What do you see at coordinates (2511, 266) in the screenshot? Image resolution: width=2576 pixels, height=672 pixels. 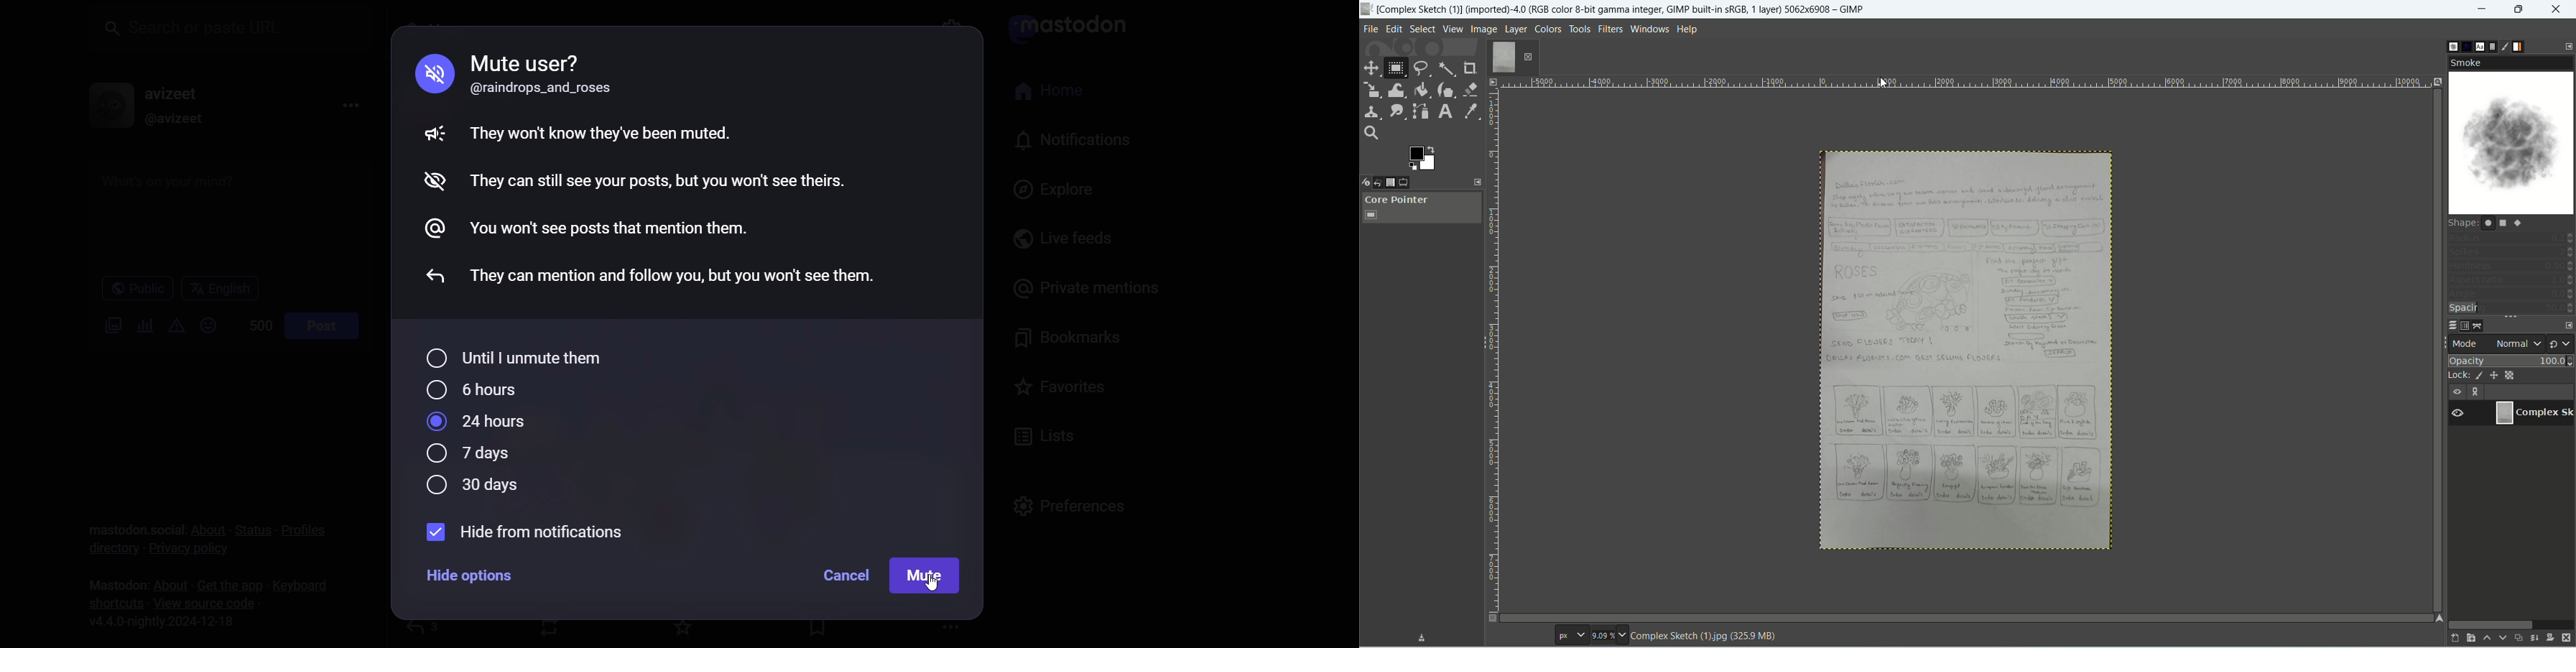 I see `hardness` at bounding box center [2511, 266].